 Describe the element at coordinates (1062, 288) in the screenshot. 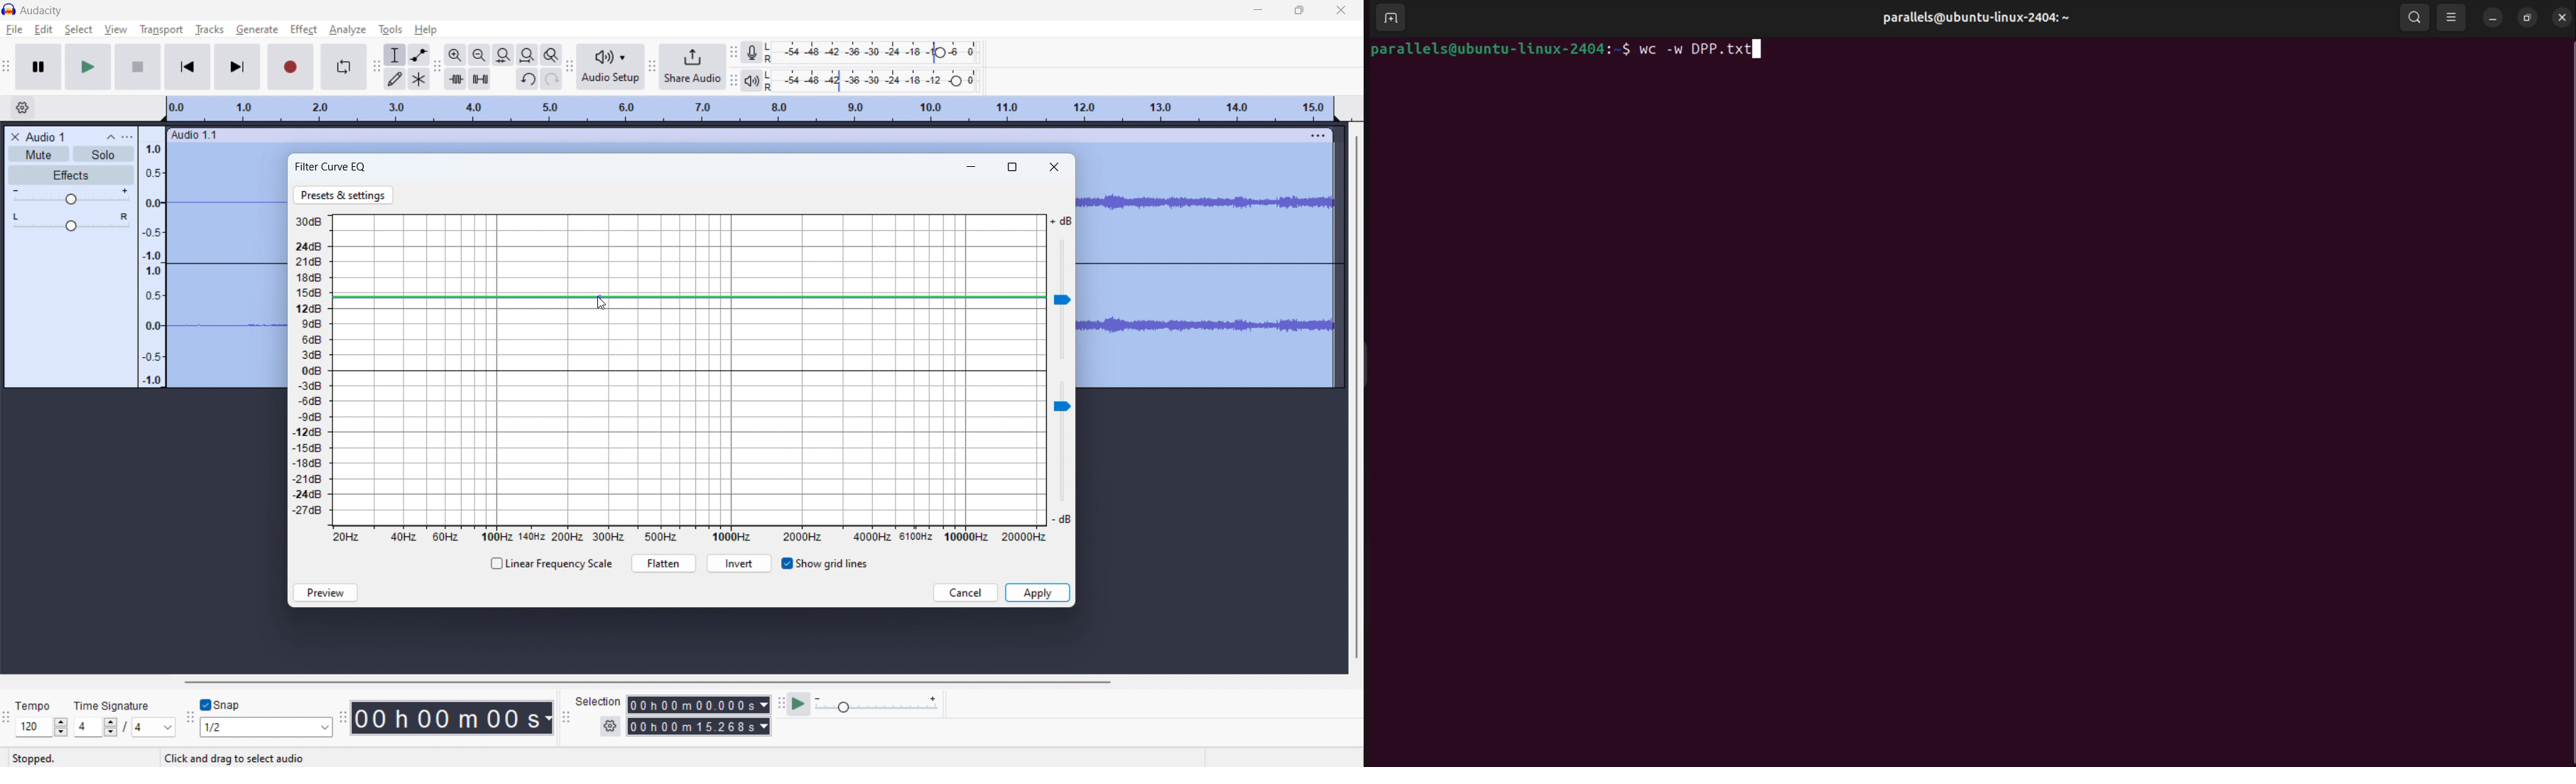

I see `volume slider` at that location.